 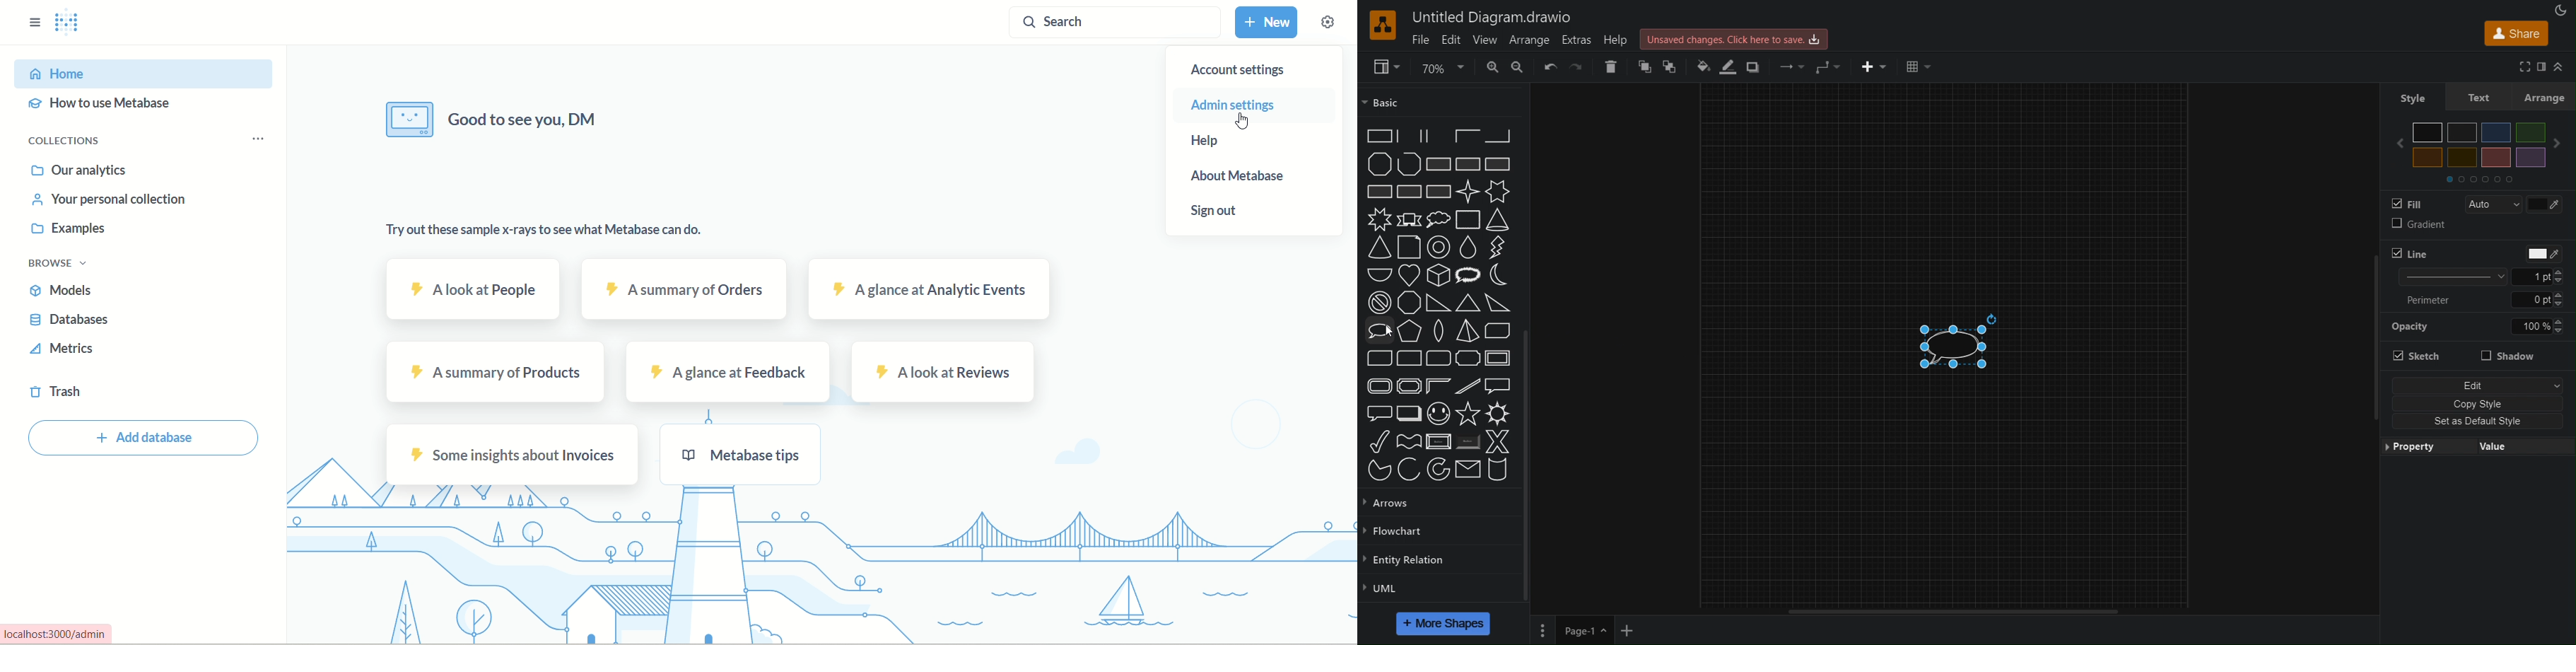 I want to click on Half Circle, so click(x=1379, y=275).